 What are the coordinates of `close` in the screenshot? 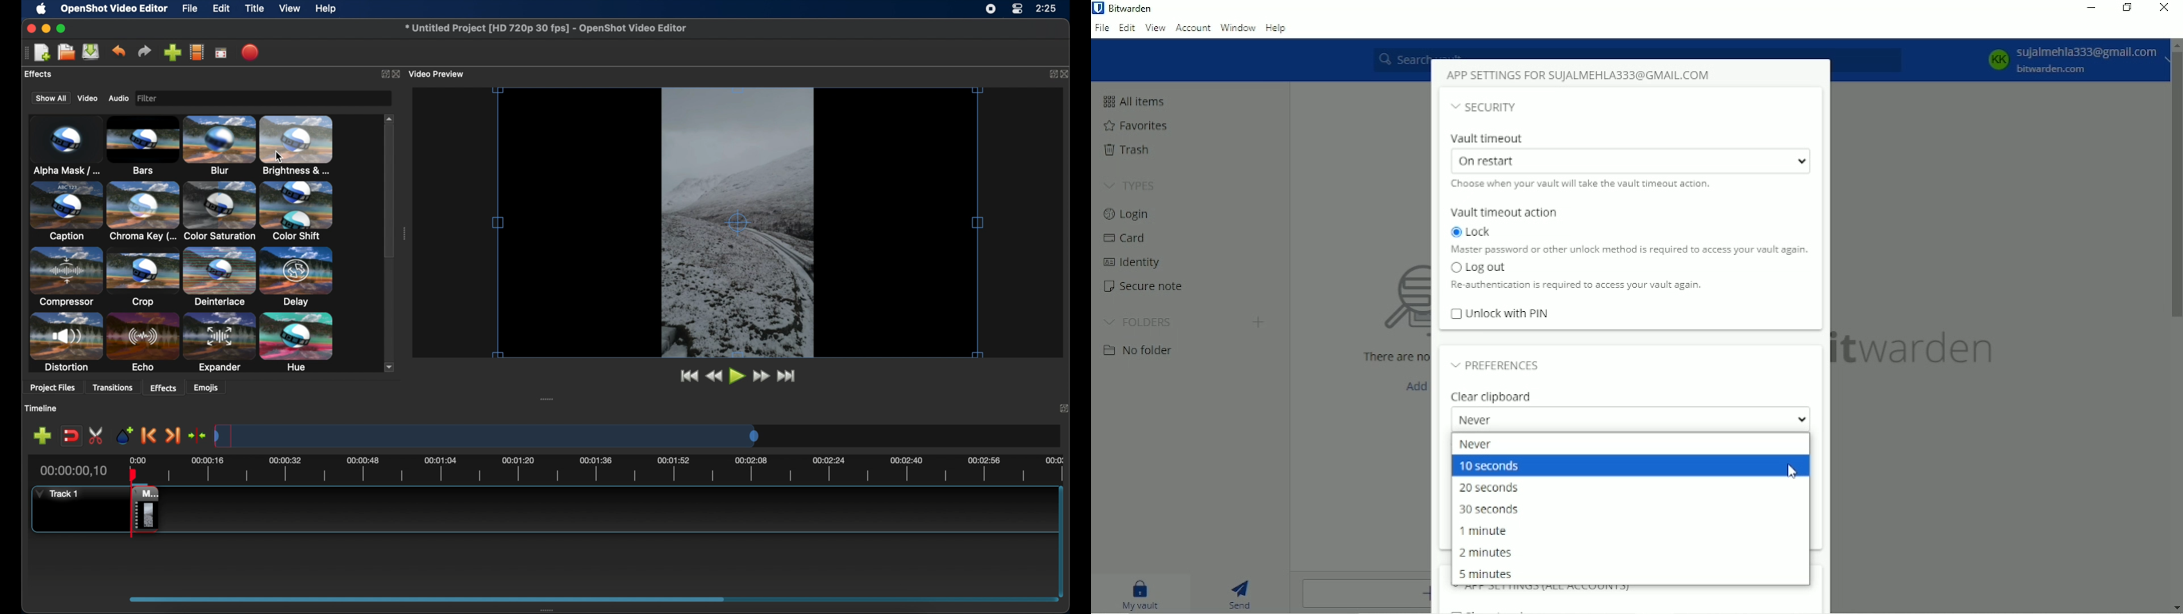 It's located at (396, 74).